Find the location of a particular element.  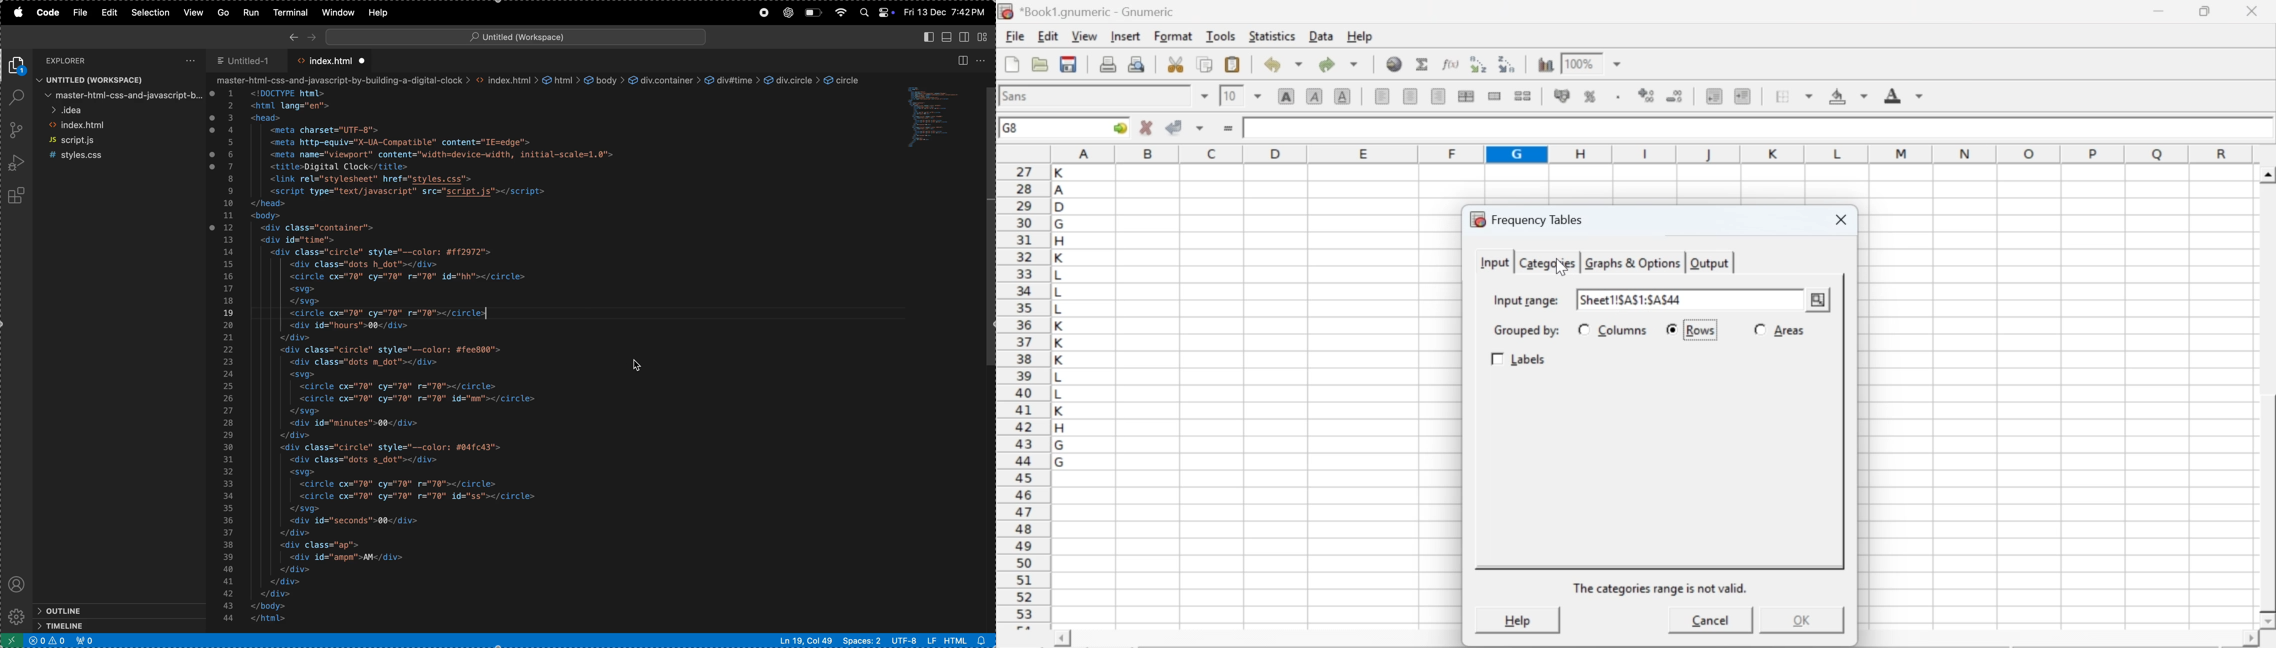

save current workbook is located at coordinates (1069, 64).